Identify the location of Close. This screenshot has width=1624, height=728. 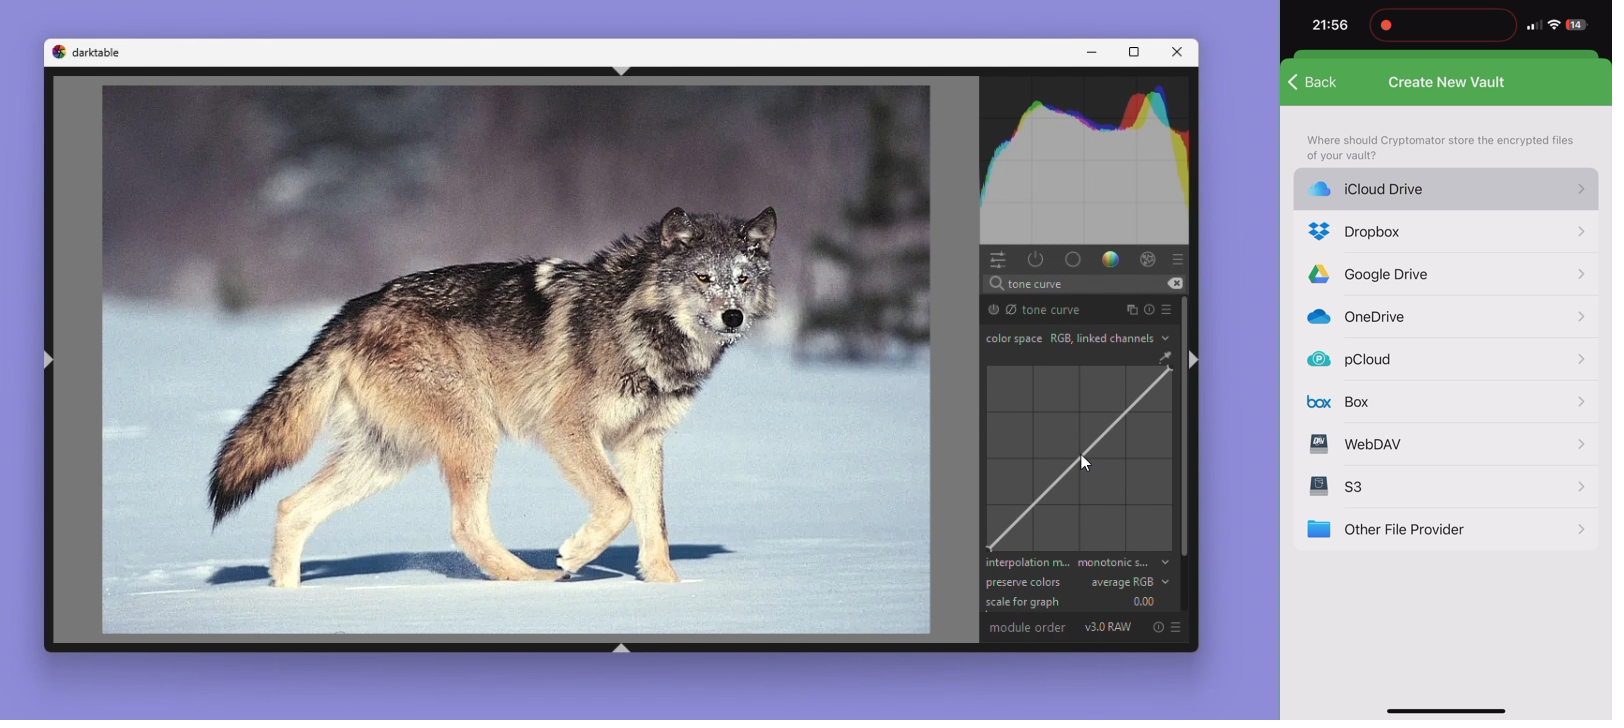
(1179, 53).